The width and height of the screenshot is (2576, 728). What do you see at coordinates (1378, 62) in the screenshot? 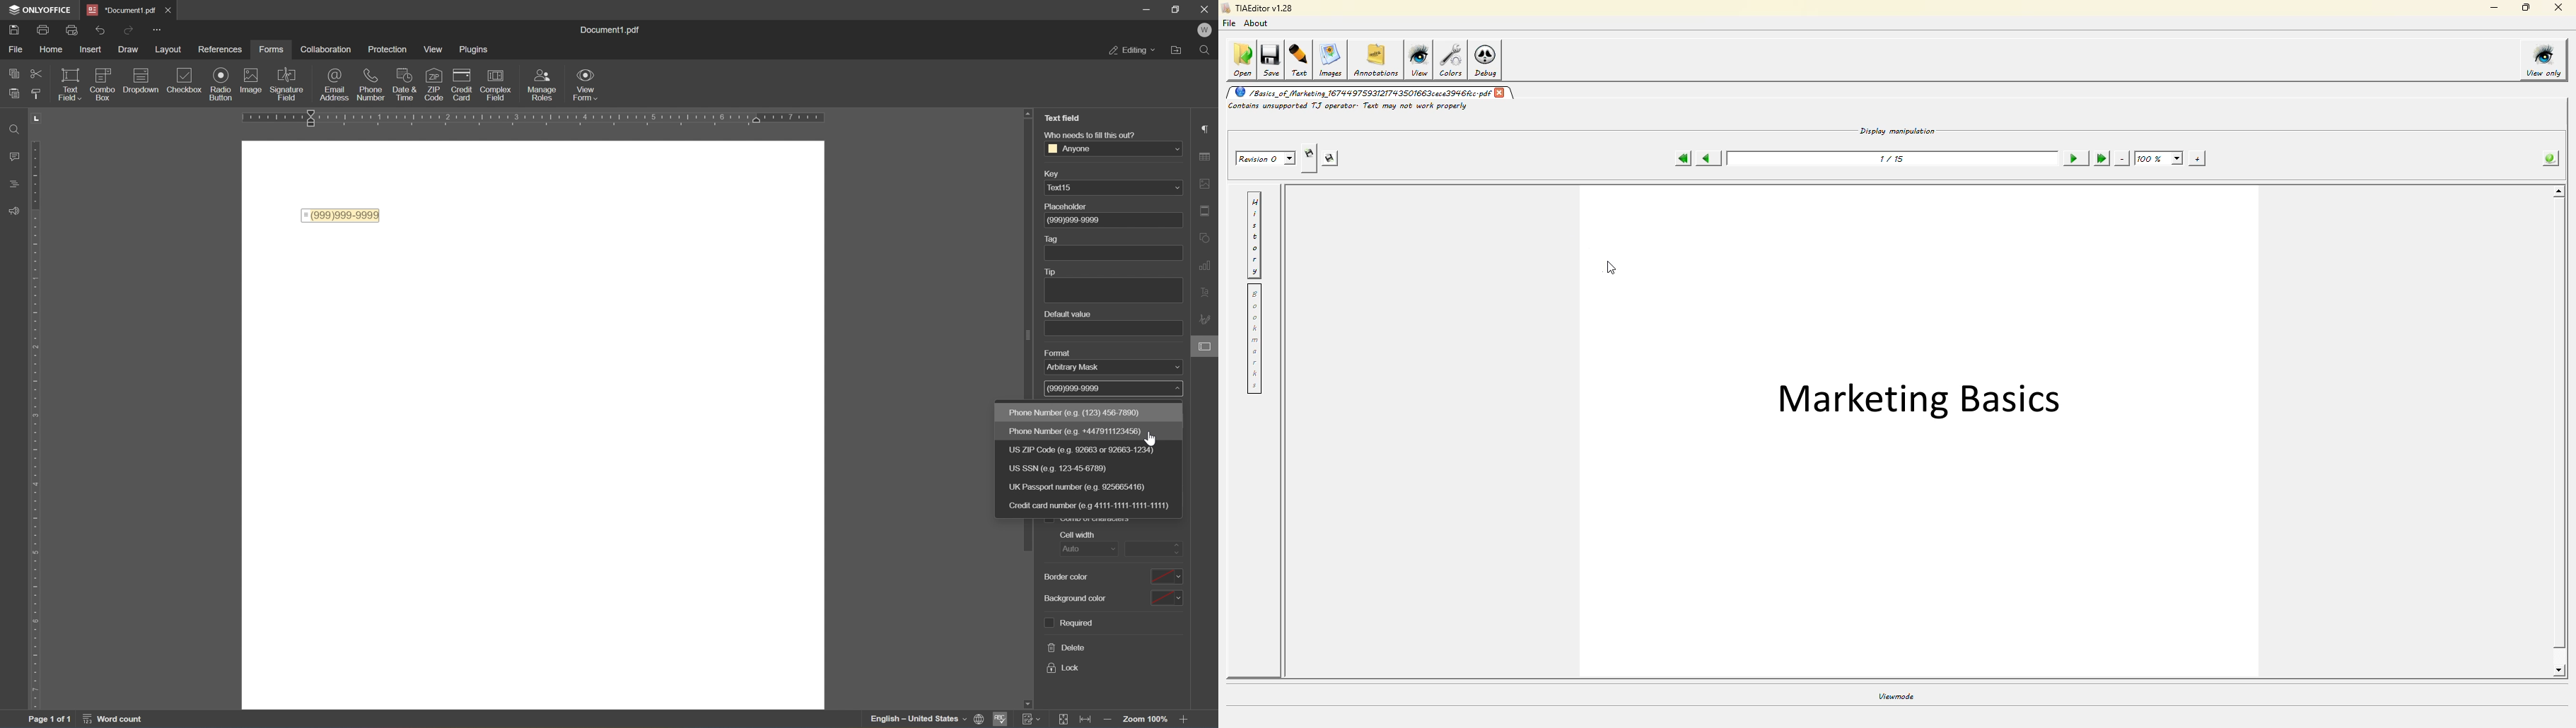
I see `annotations` at bounding box center [1378, 62].